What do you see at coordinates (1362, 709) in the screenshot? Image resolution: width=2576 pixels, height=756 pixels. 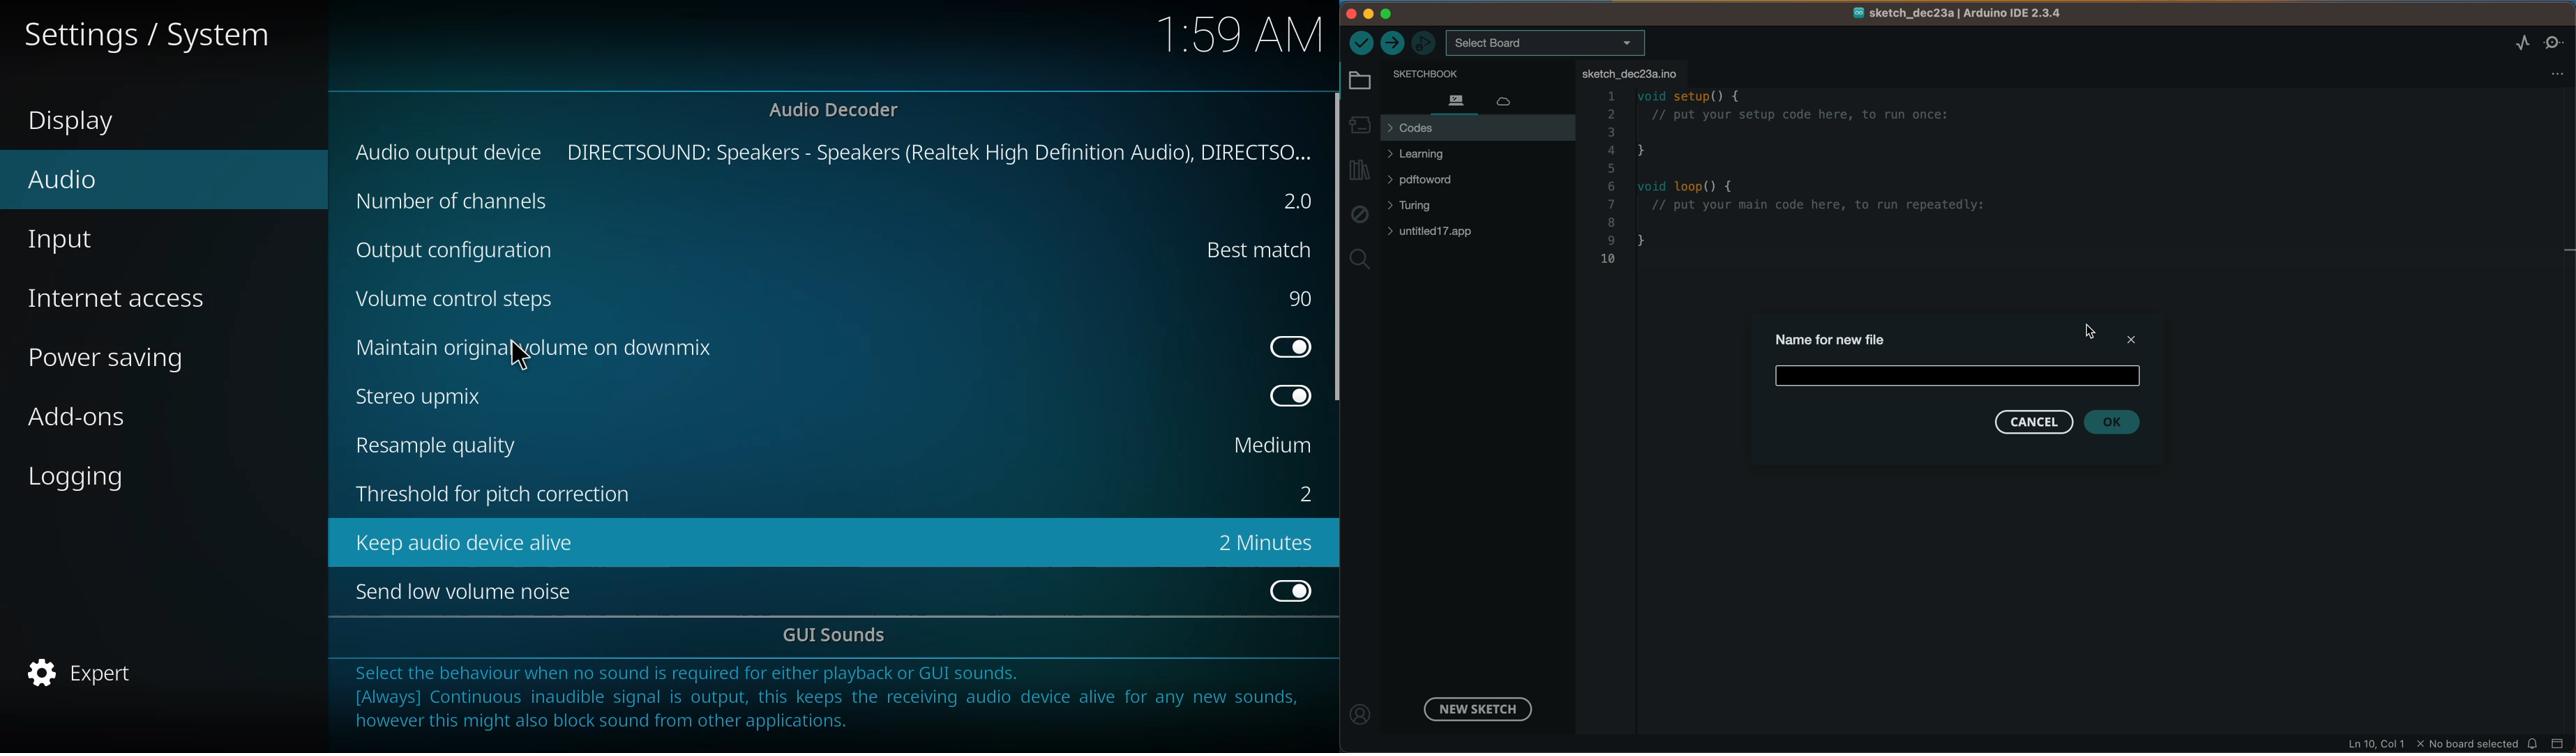 I see `profile` at bounding box center [1362, 709].